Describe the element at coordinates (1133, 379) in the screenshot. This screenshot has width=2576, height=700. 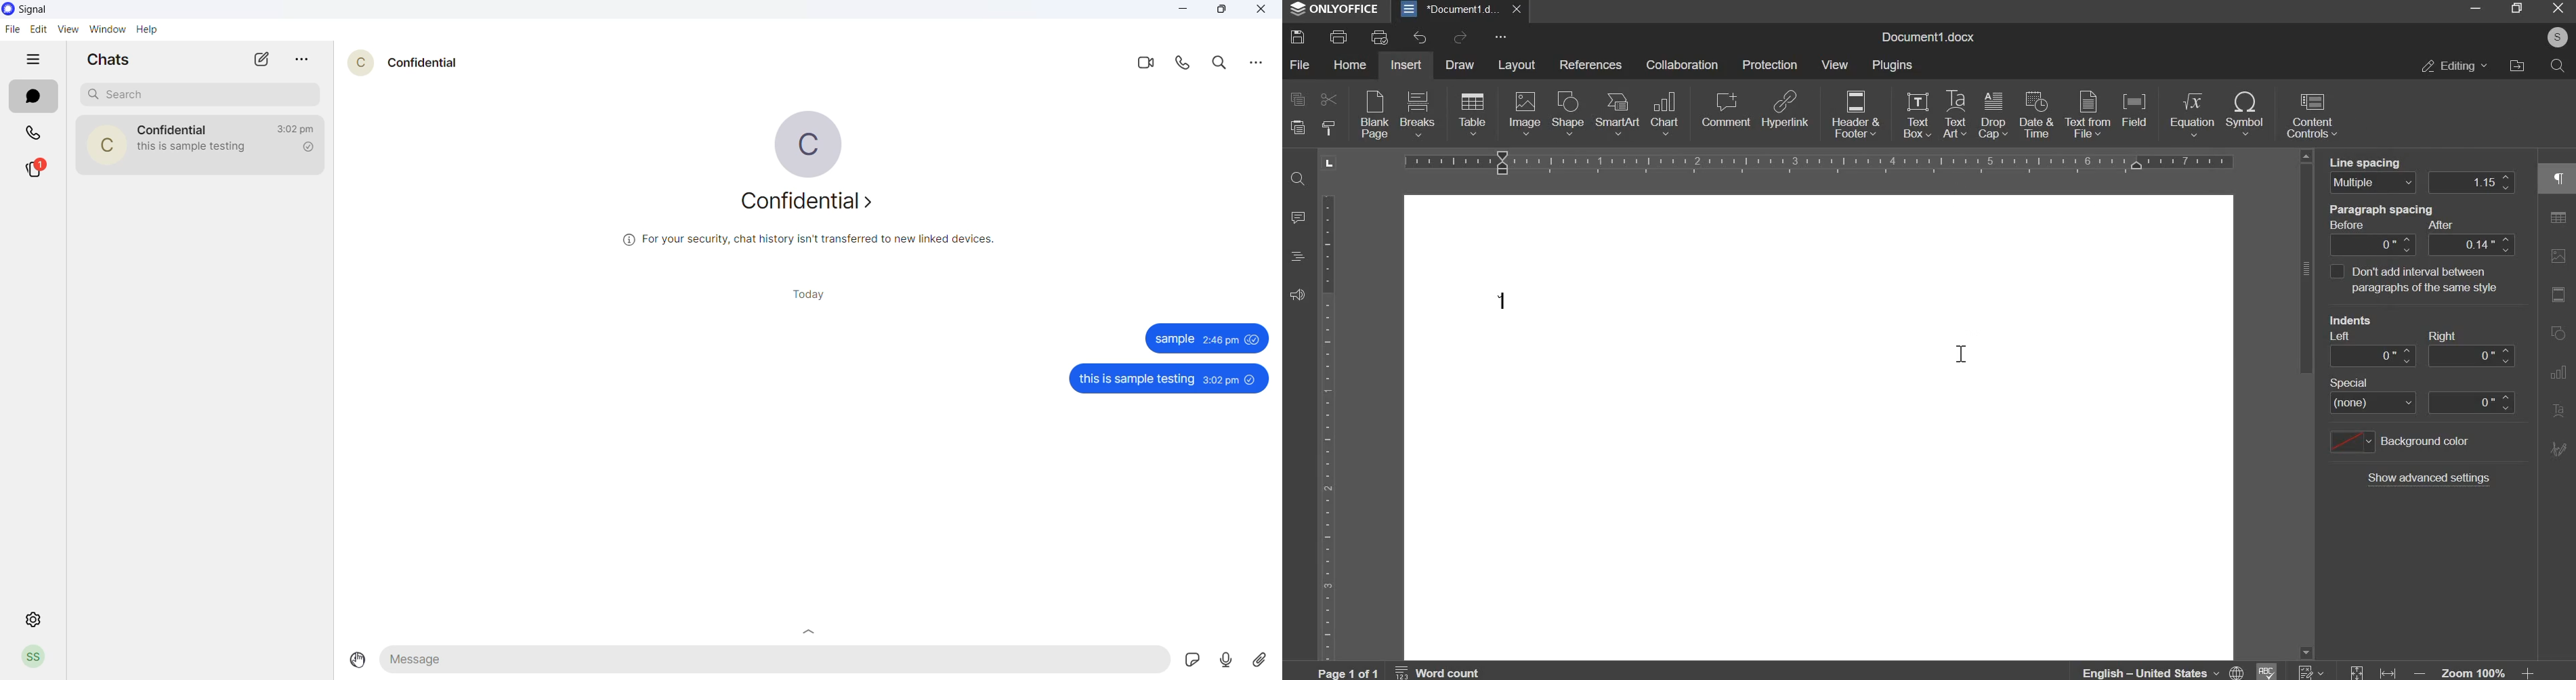
I see `this is sample testing` at that location.